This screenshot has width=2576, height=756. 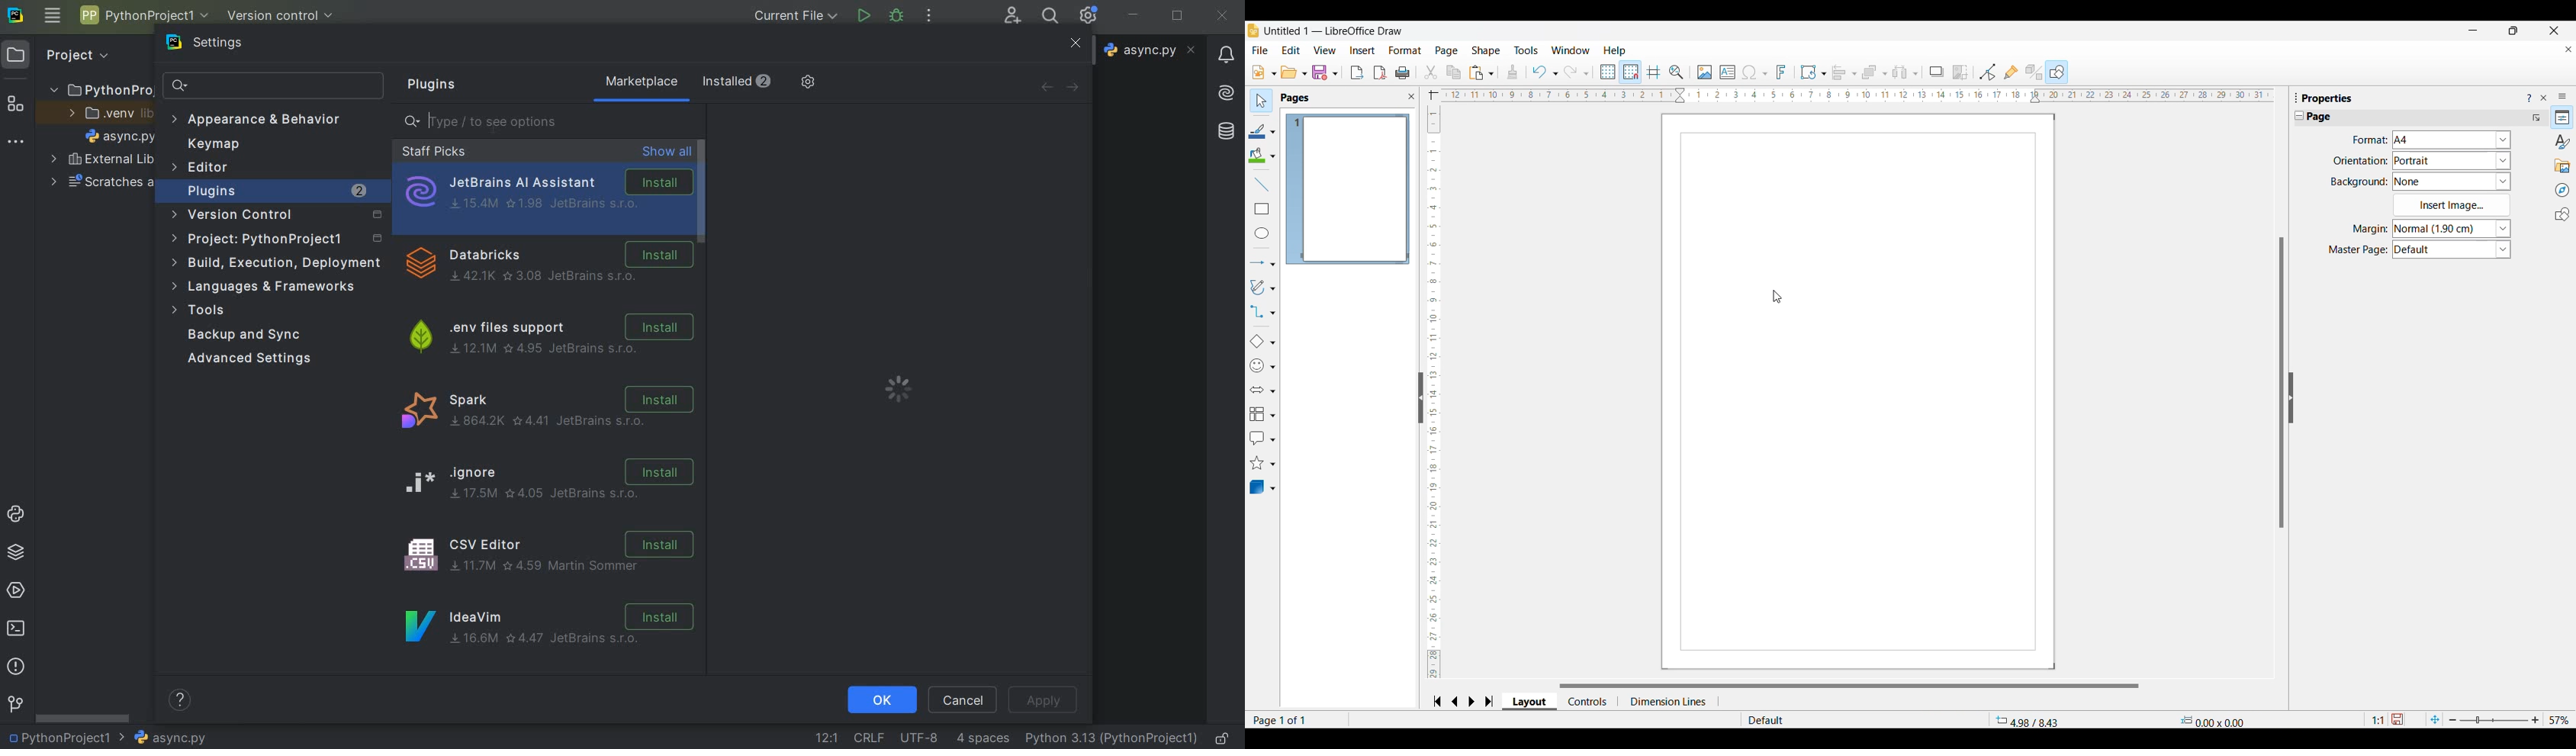 What do you see at coordinates (1262, 209) in the screenshot?
I see `Insert rectangle` at bounding box center [1262, 209].